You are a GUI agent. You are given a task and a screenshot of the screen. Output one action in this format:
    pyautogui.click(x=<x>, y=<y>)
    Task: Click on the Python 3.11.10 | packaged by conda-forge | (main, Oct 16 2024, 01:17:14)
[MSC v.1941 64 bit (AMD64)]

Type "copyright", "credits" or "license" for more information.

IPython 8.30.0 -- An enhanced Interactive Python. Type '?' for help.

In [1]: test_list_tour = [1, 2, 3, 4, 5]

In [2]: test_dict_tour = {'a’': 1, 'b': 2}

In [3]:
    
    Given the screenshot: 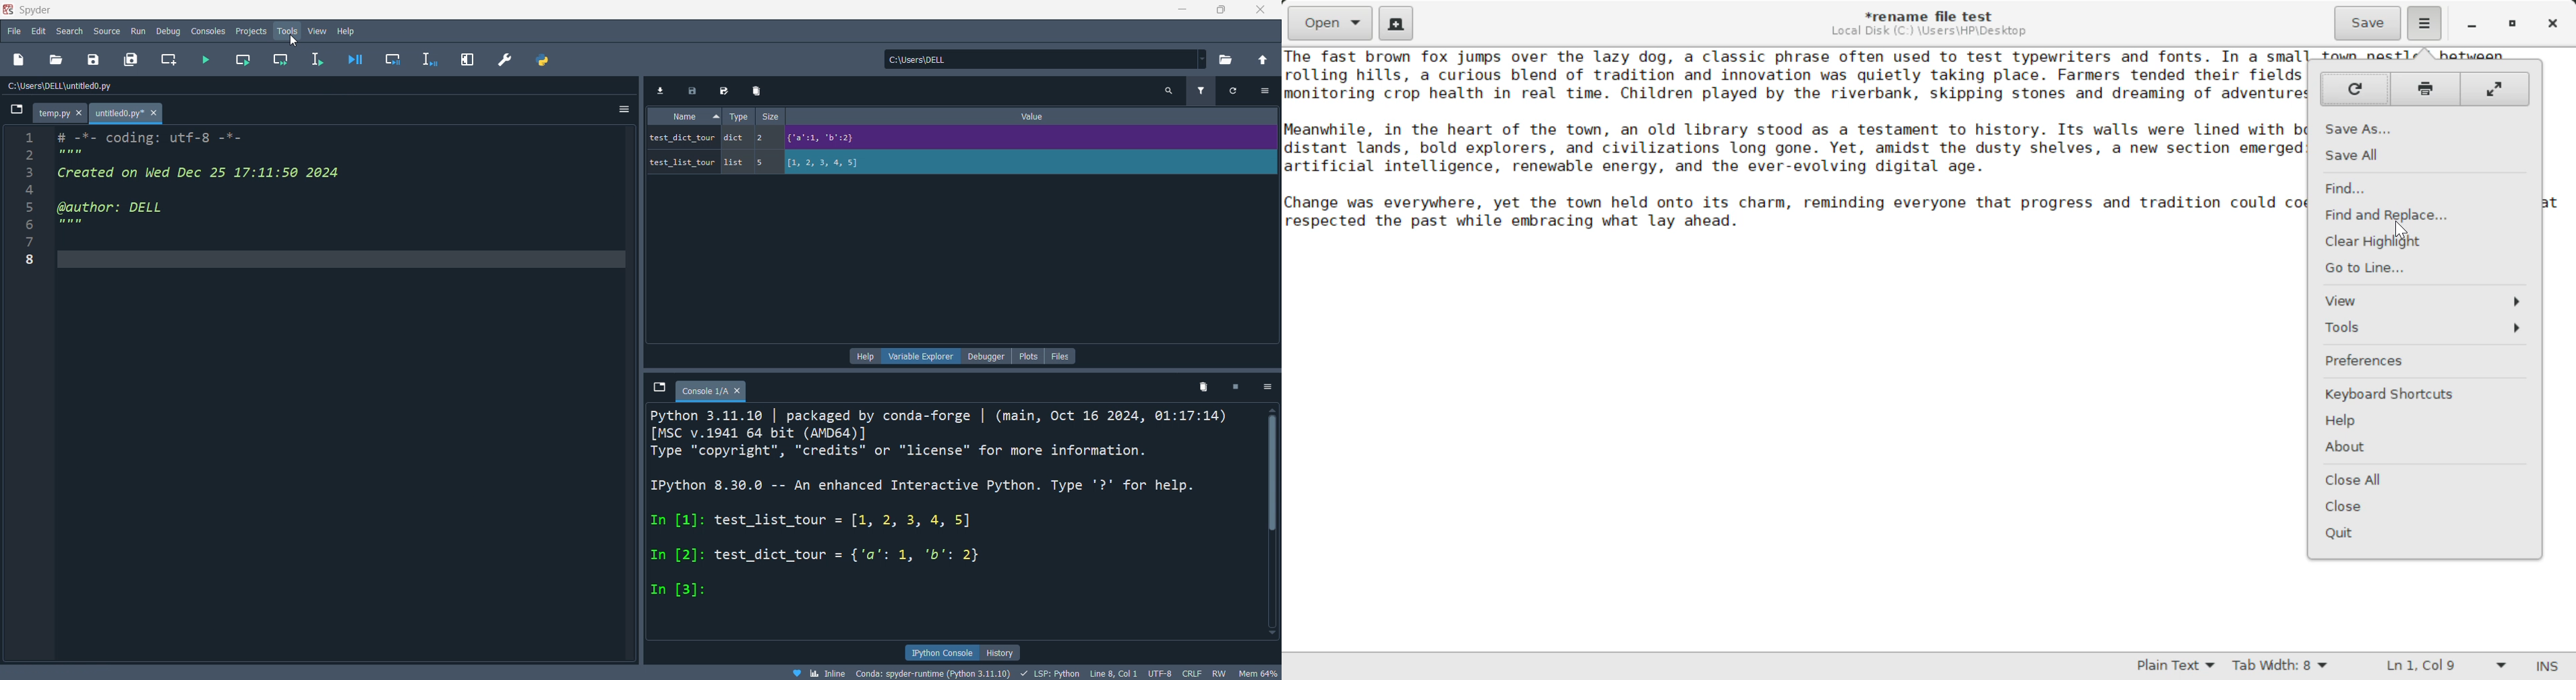 What is the action you would take?
    pyautogui.click(x=939, y=513)
    